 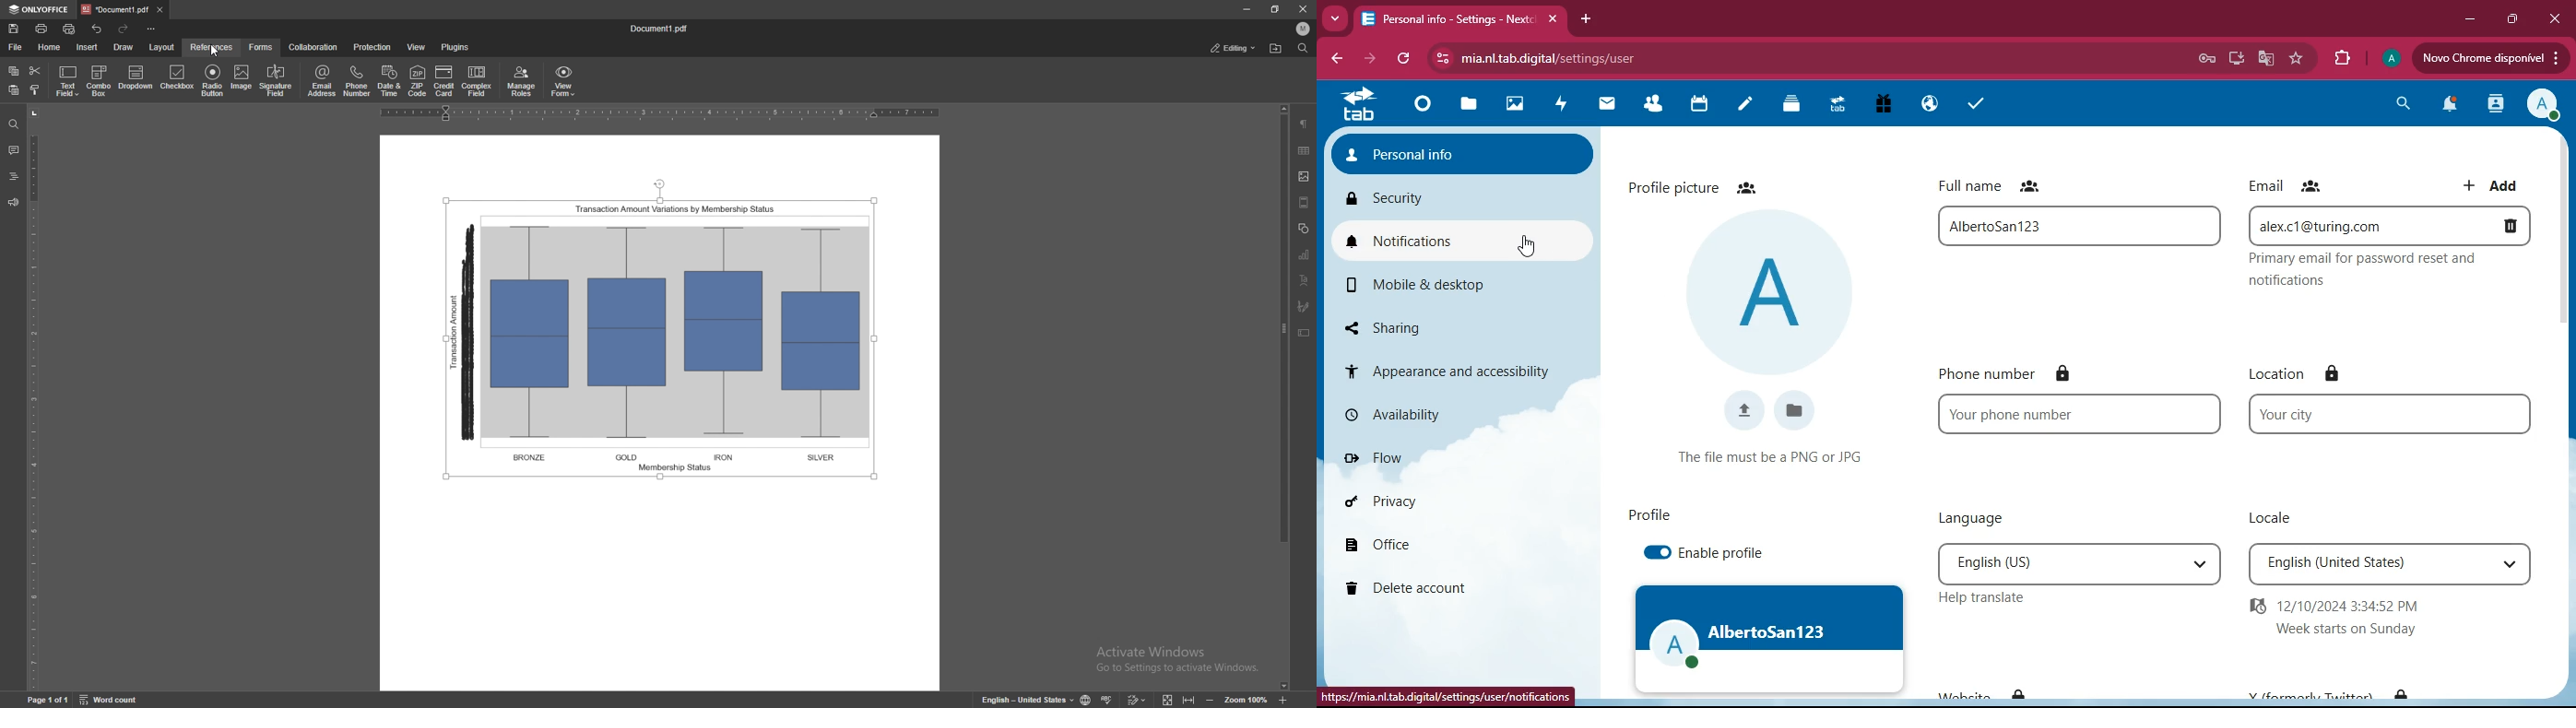 I want to click on profile, so click(x=1771, y=640).